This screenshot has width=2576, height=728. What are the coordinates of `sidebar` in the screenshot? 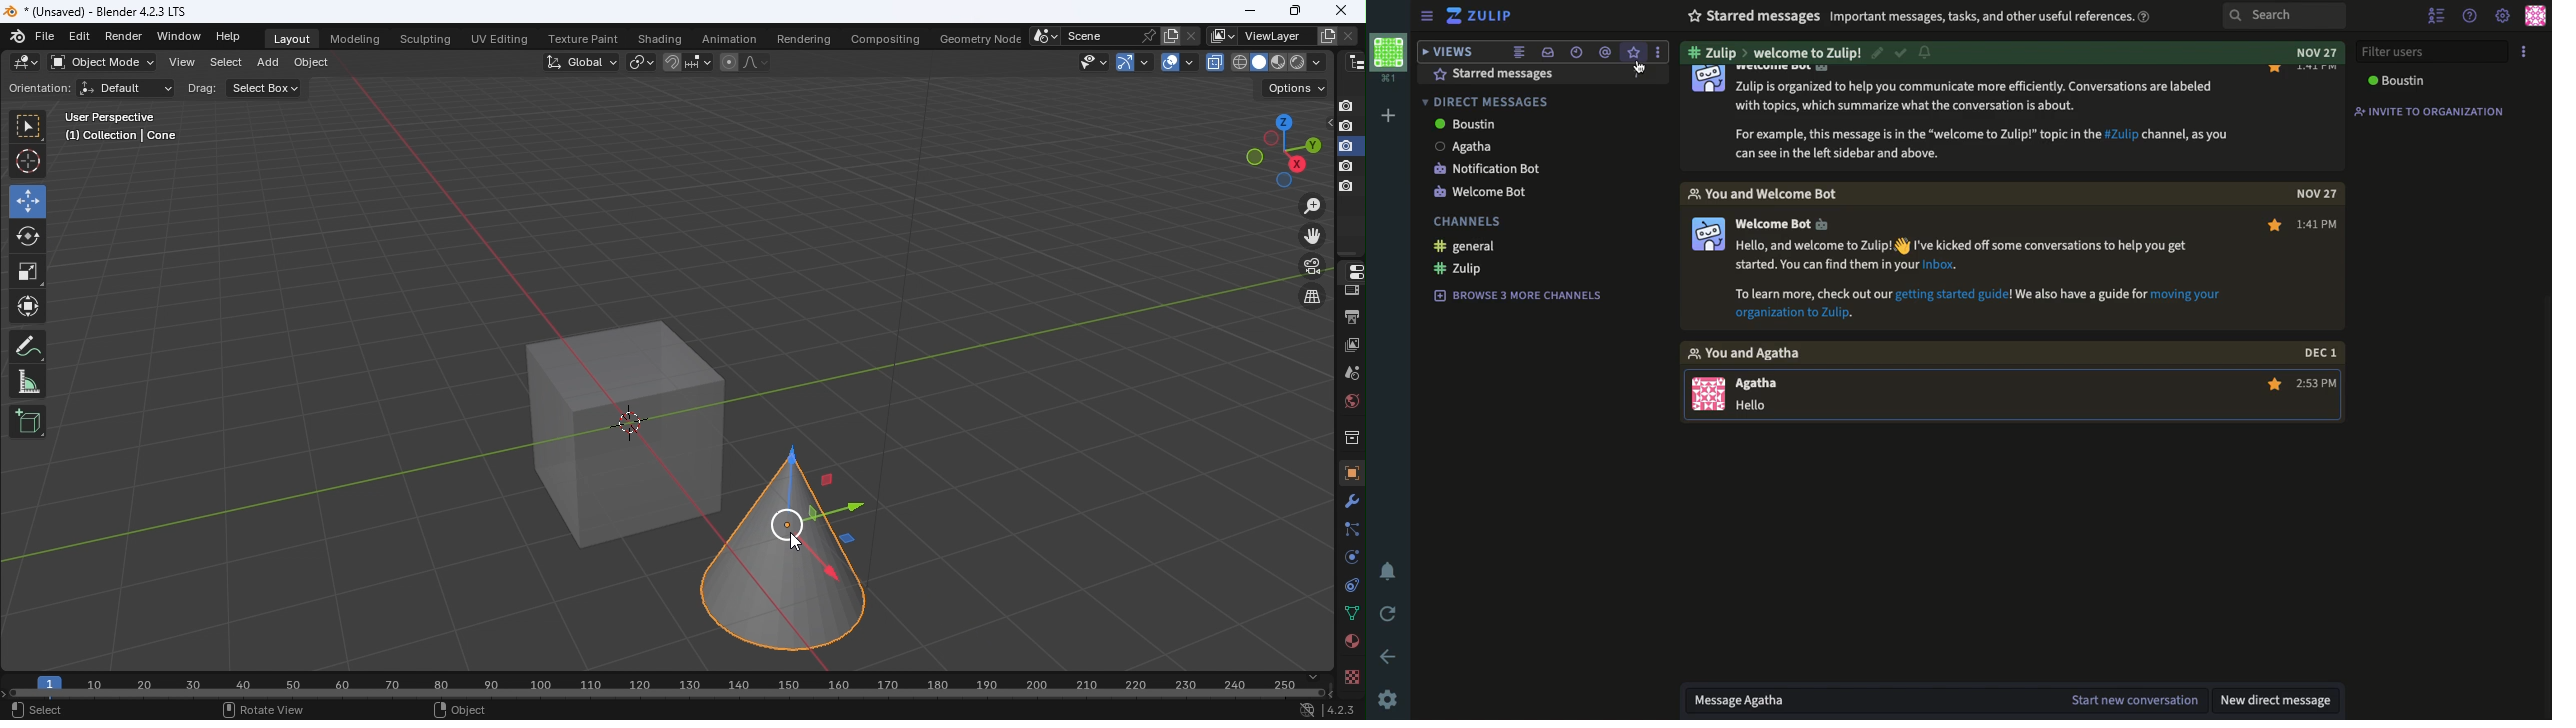 It's located at (1425, 16).